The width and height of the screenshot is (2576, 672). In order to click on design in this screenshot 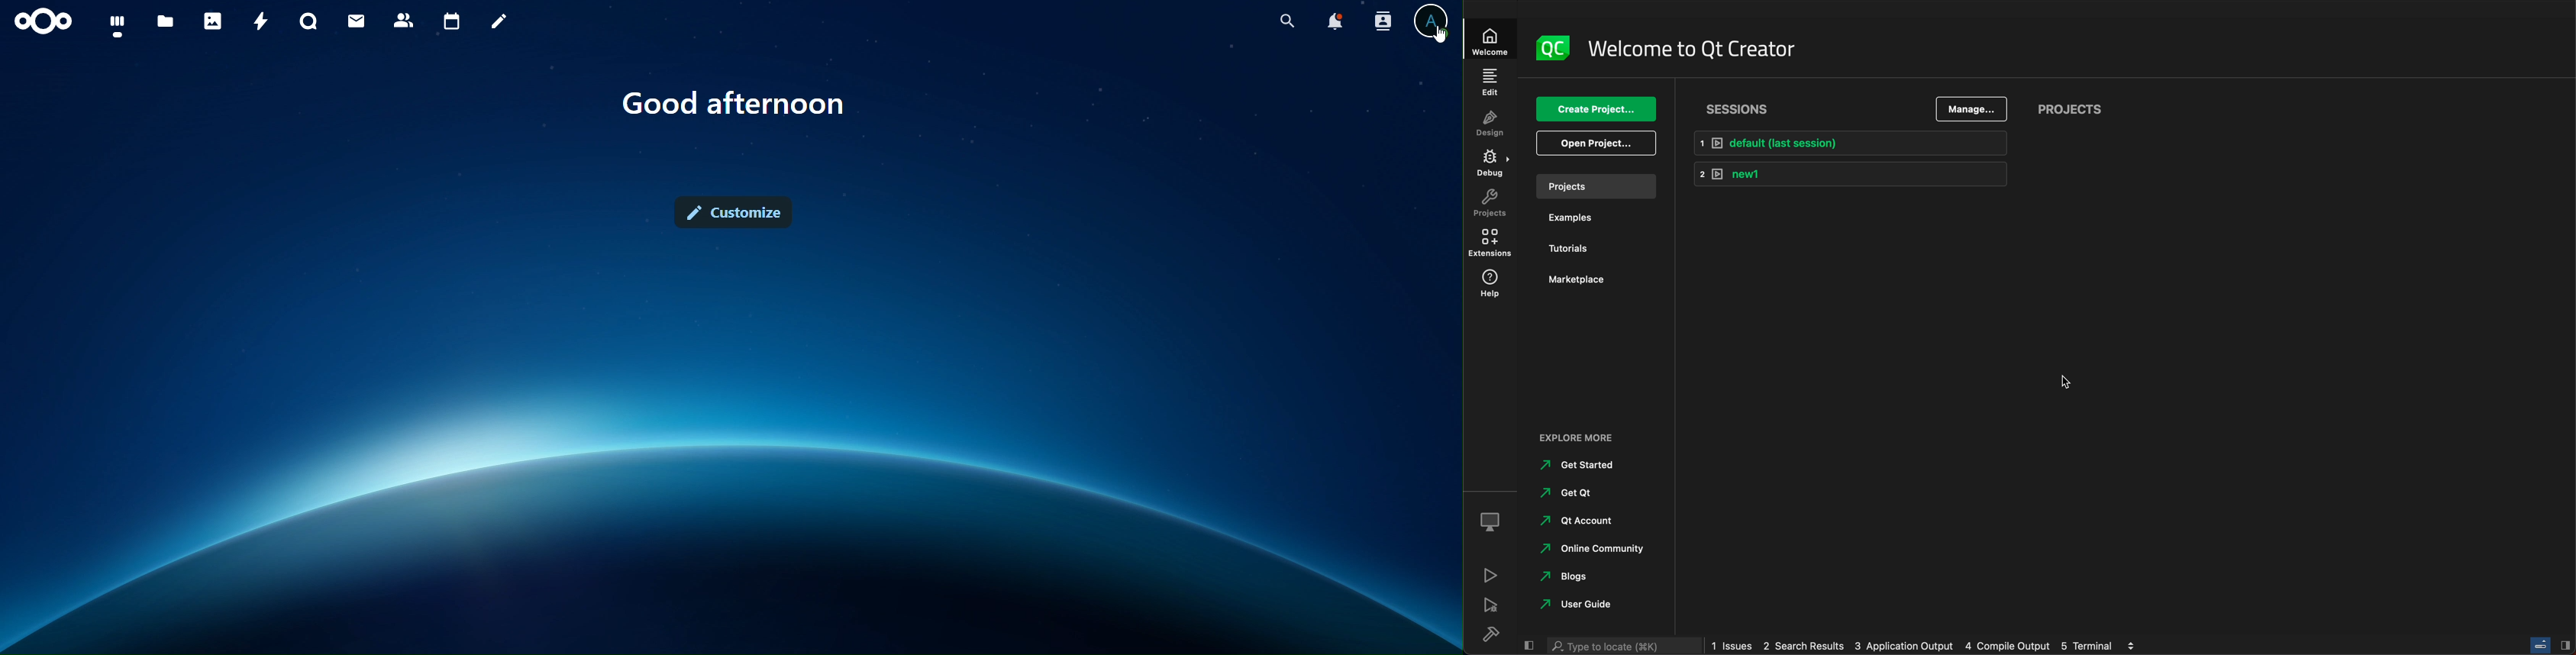, I will do `click(1491, 125)`.